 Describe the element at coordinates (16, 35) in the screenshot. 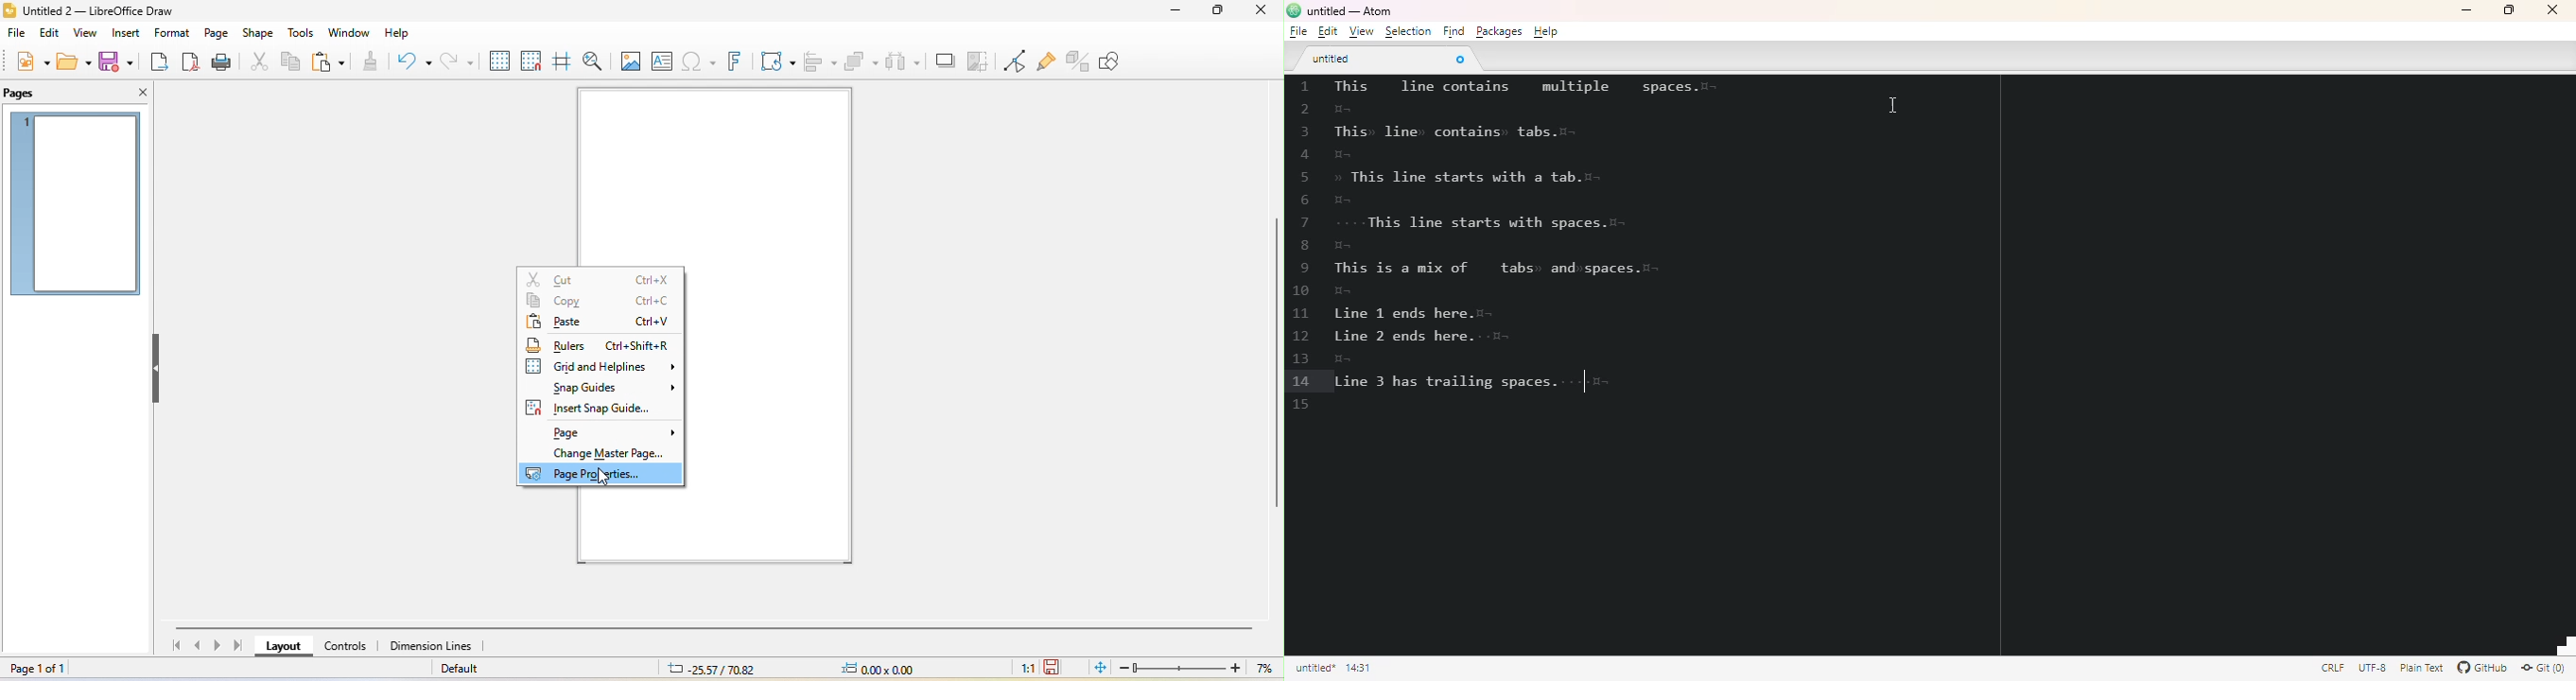

I see `file` at that location.